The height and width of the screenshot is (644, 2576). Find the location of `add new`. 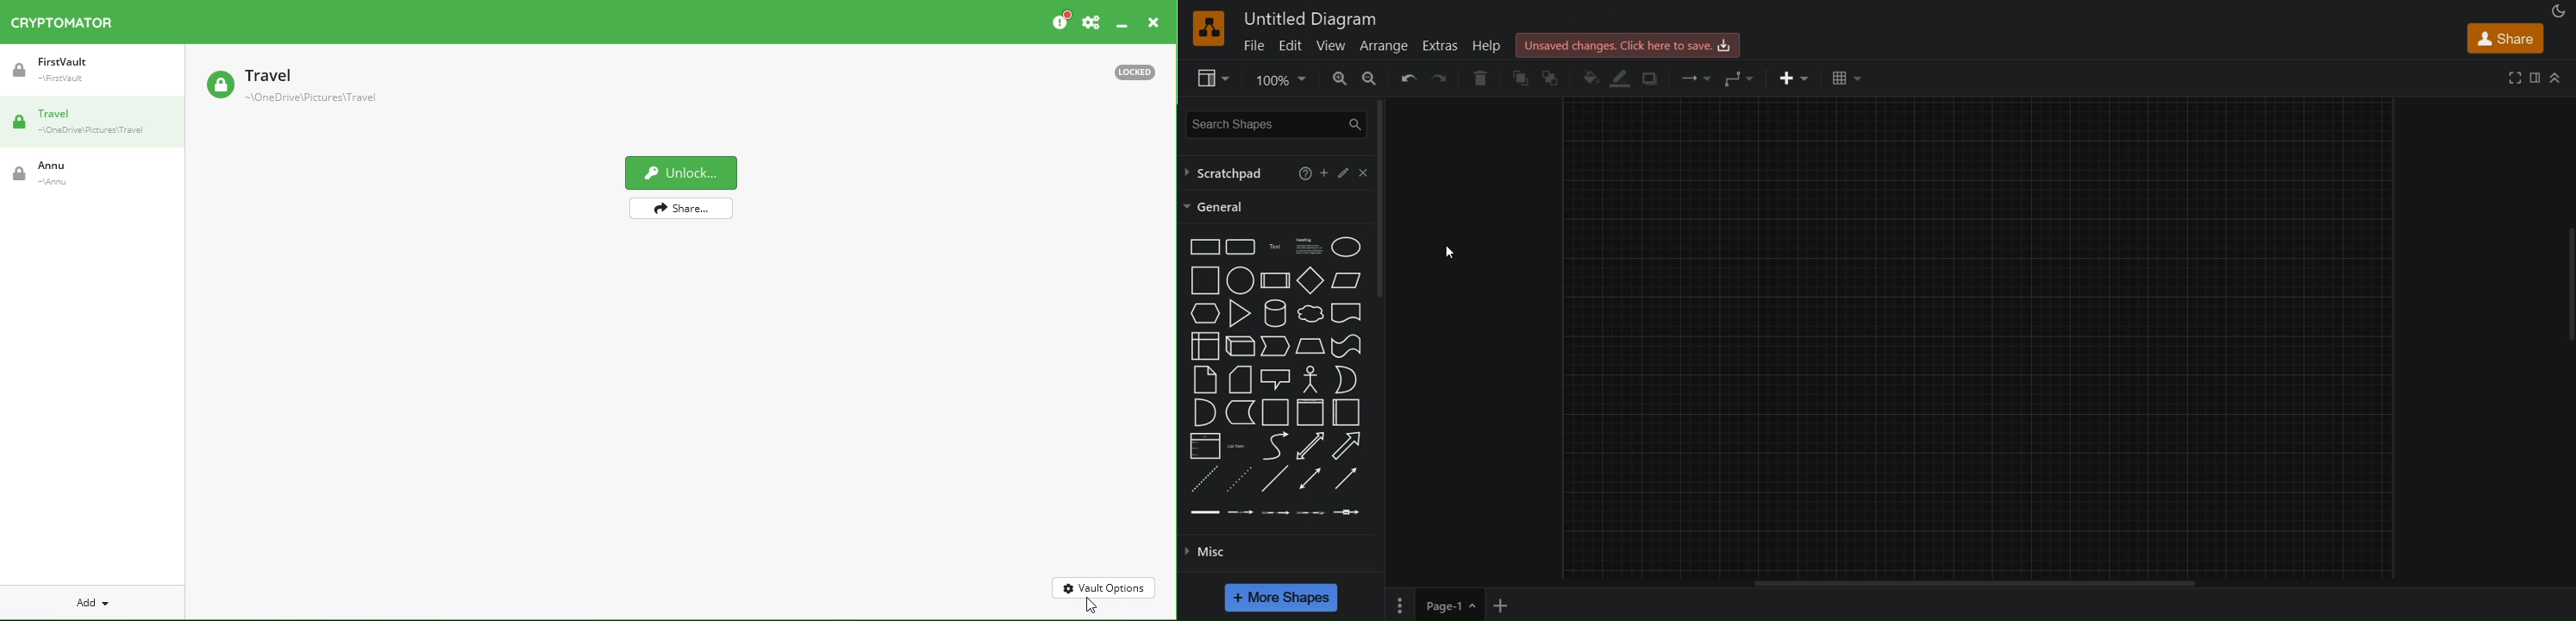

add new is located at coordinates (1506, 602).